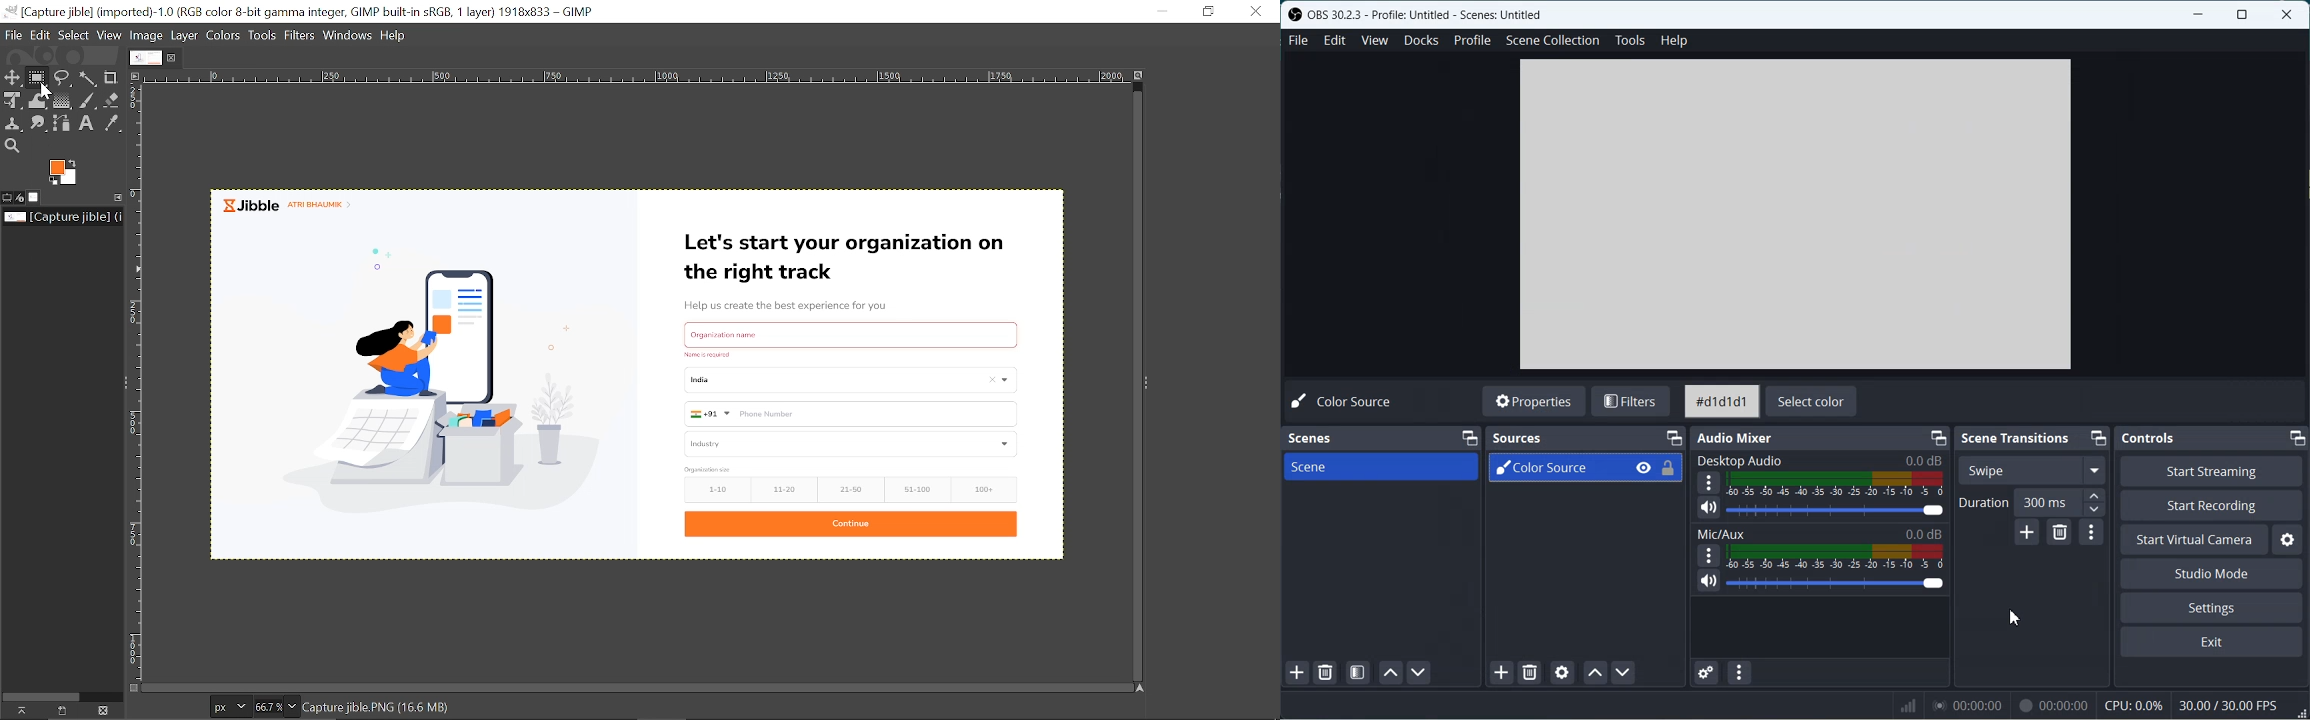 This screenshot has height=728, width=2324. I want to click on Move scene Down, so click(1419, 672).